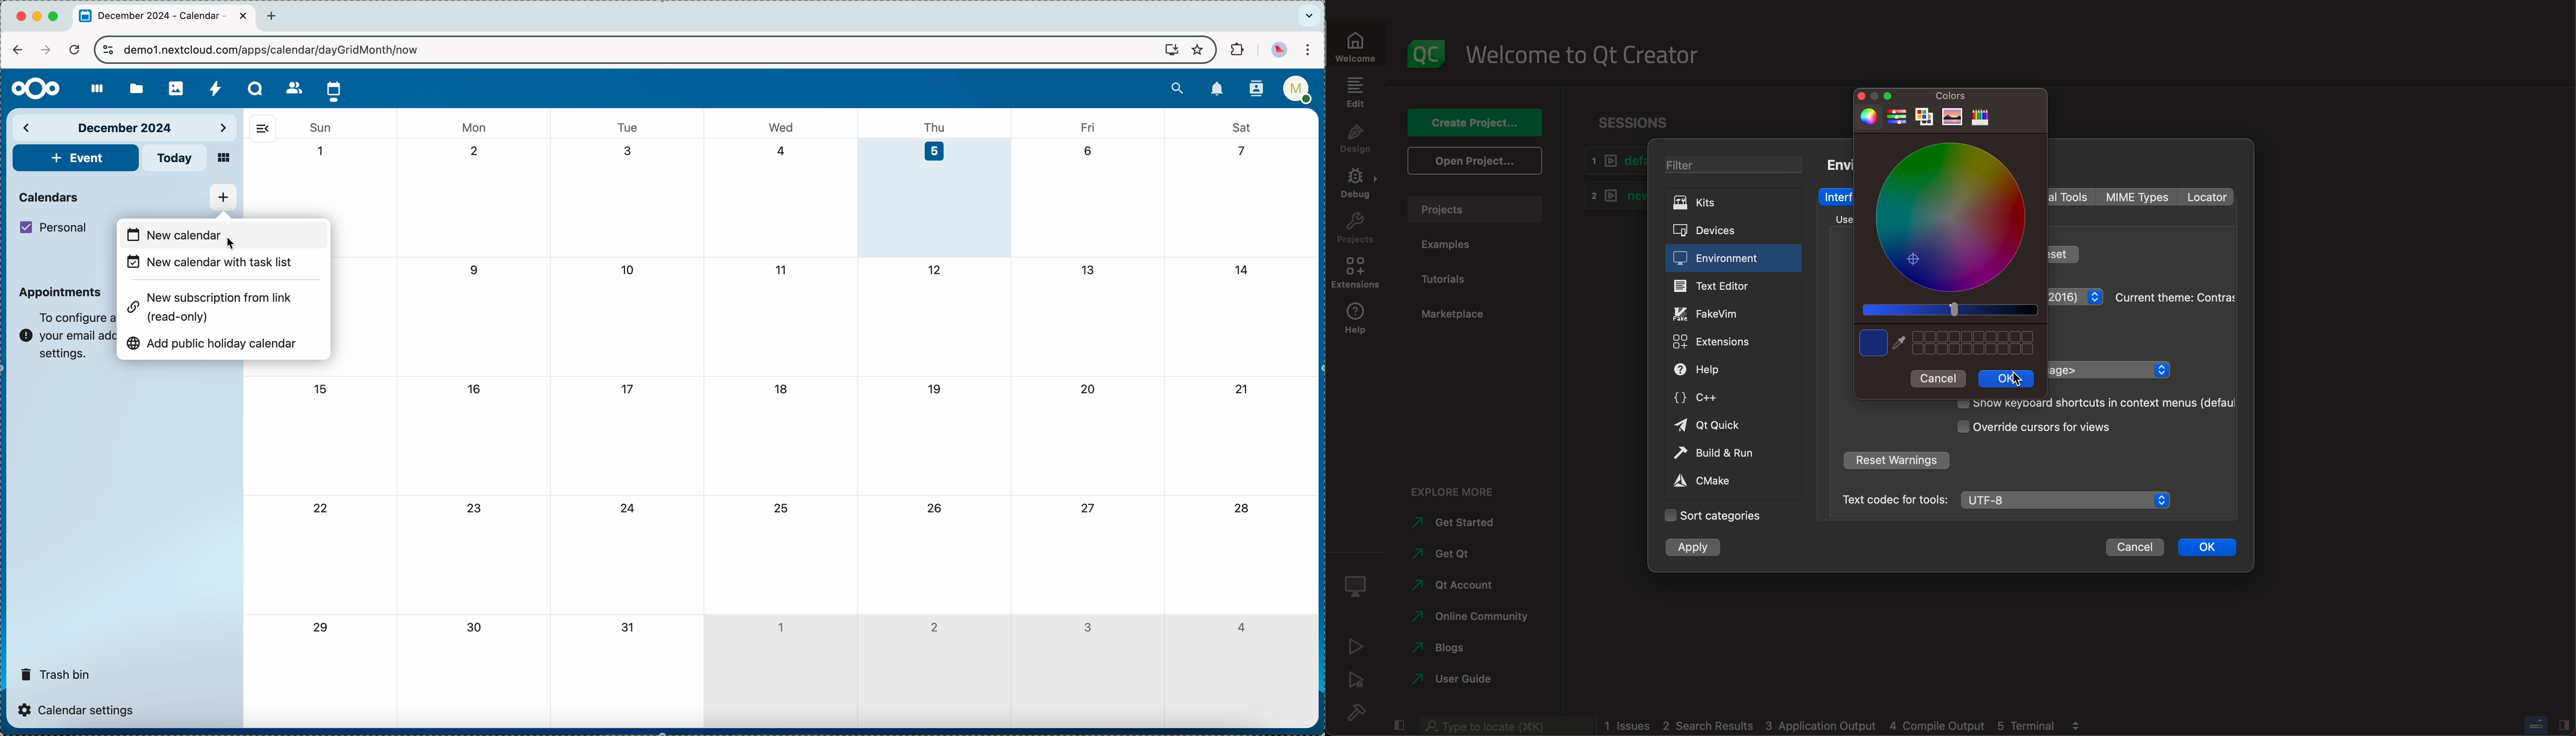  I want to click on navigate back, so click(17, 49).